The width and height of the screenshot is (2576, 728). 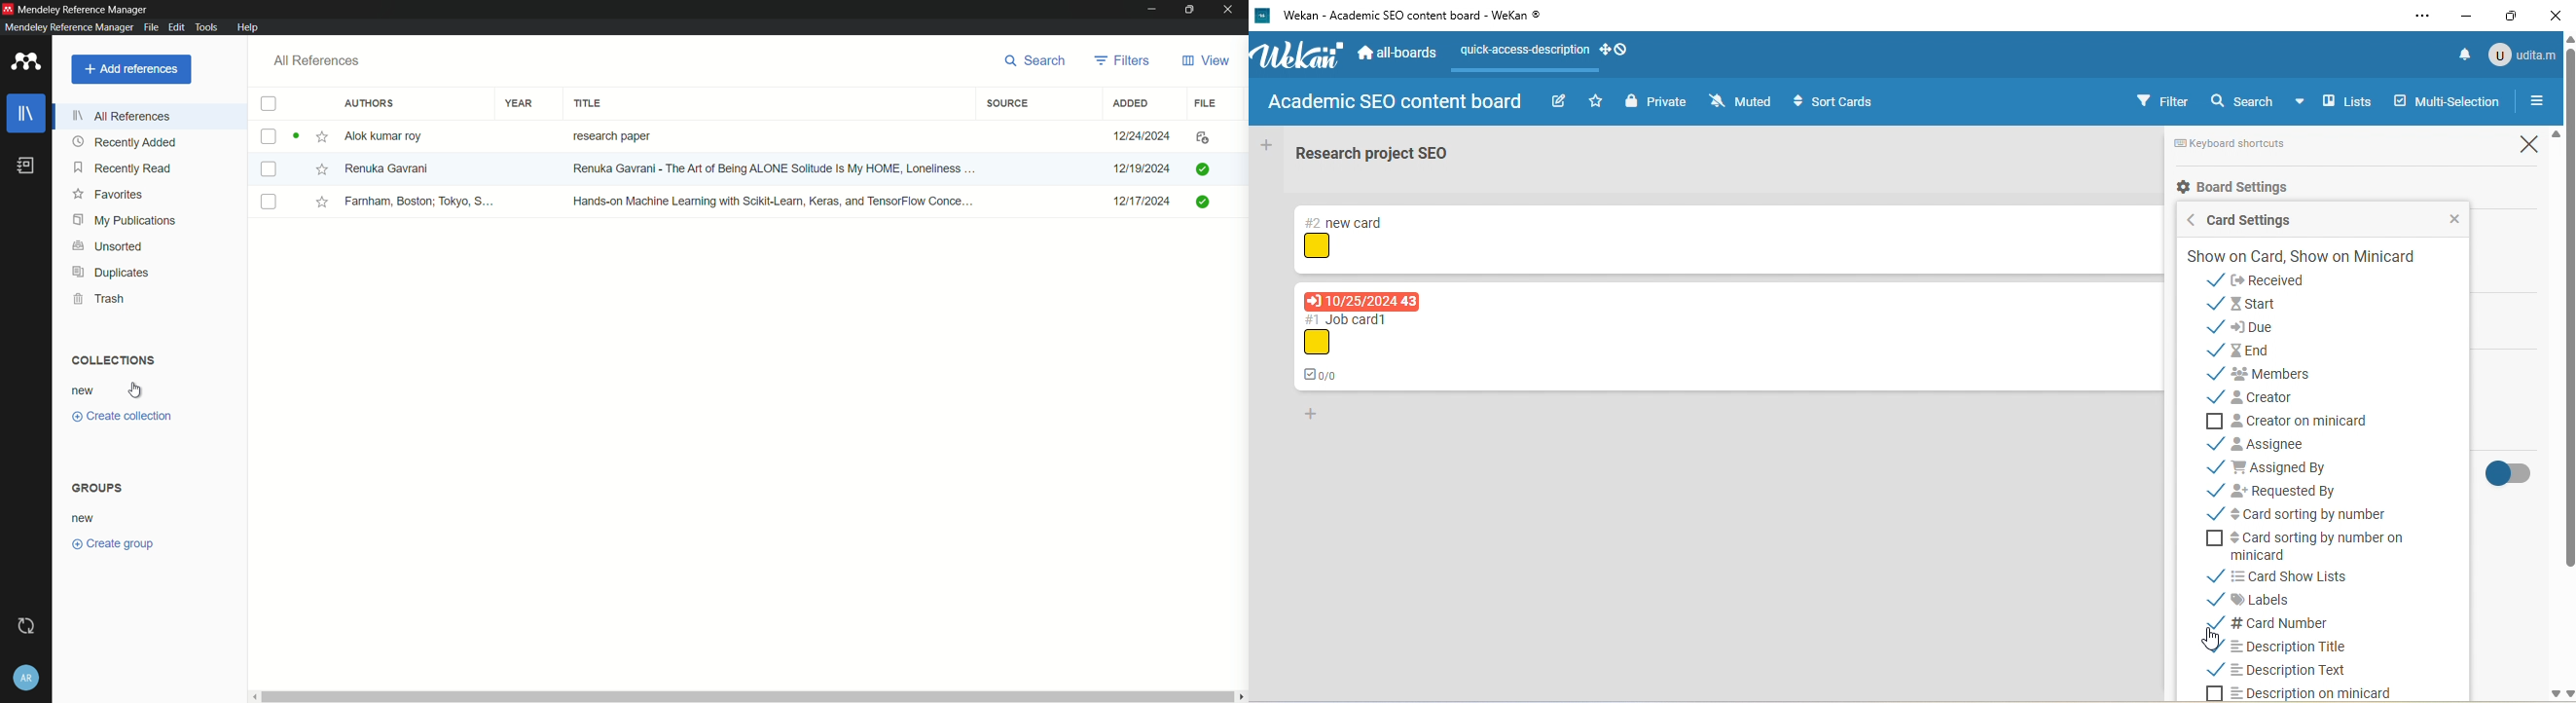 I want to click on unsorted, so click(x=110, y=247).